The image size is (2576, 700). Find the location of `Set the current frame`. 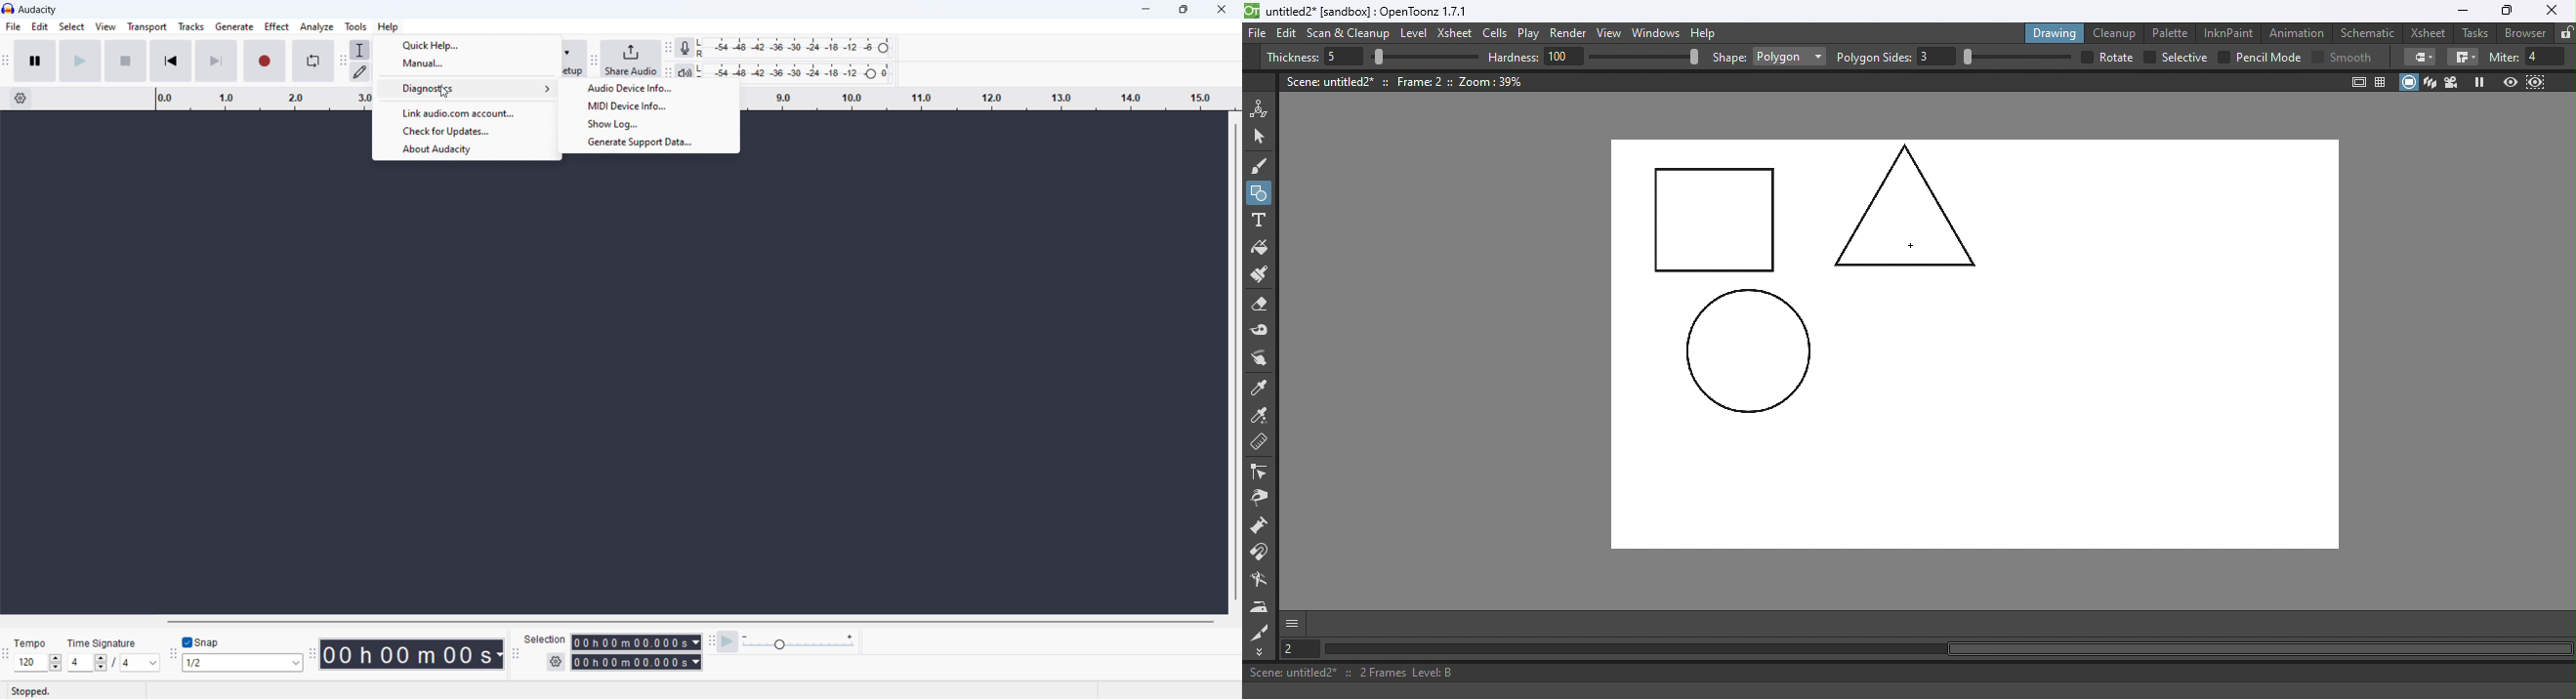

Set the current frame is located at coordinates (1298, 648).